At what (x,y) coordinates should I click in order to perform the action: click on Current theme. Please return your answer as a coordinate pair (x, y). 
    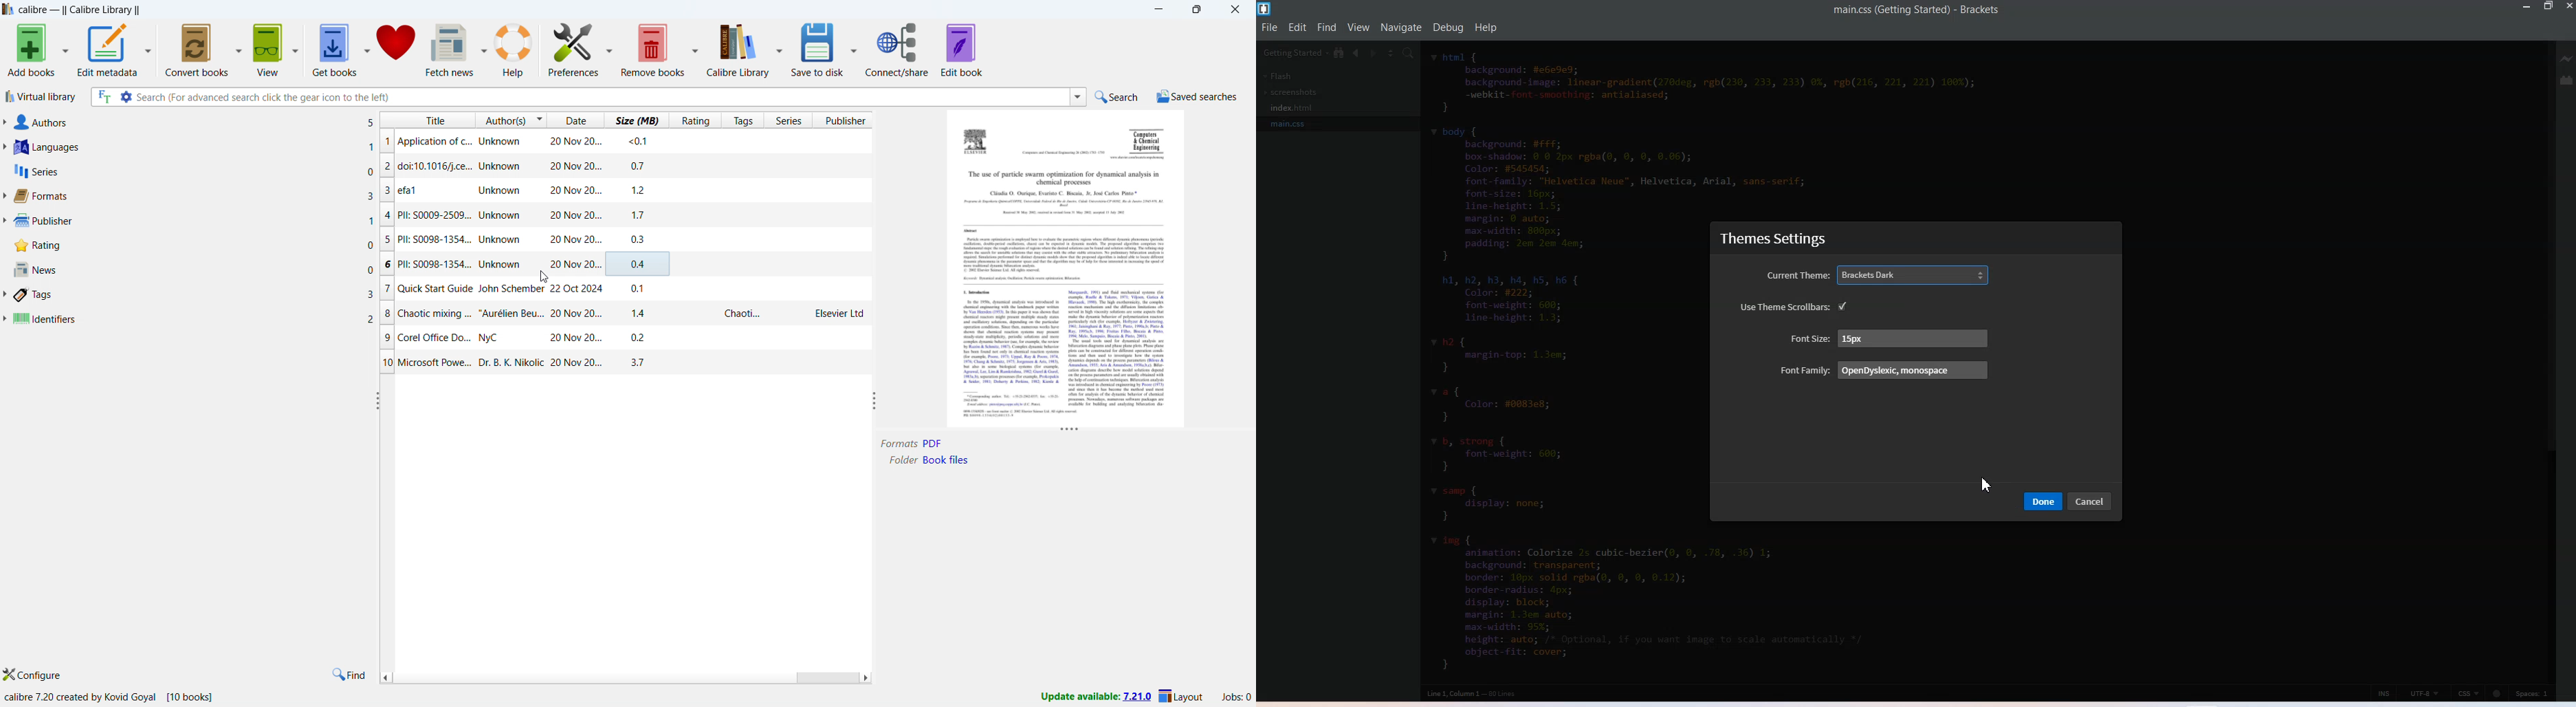
    Looking at the image, I should click on (1798, 276).